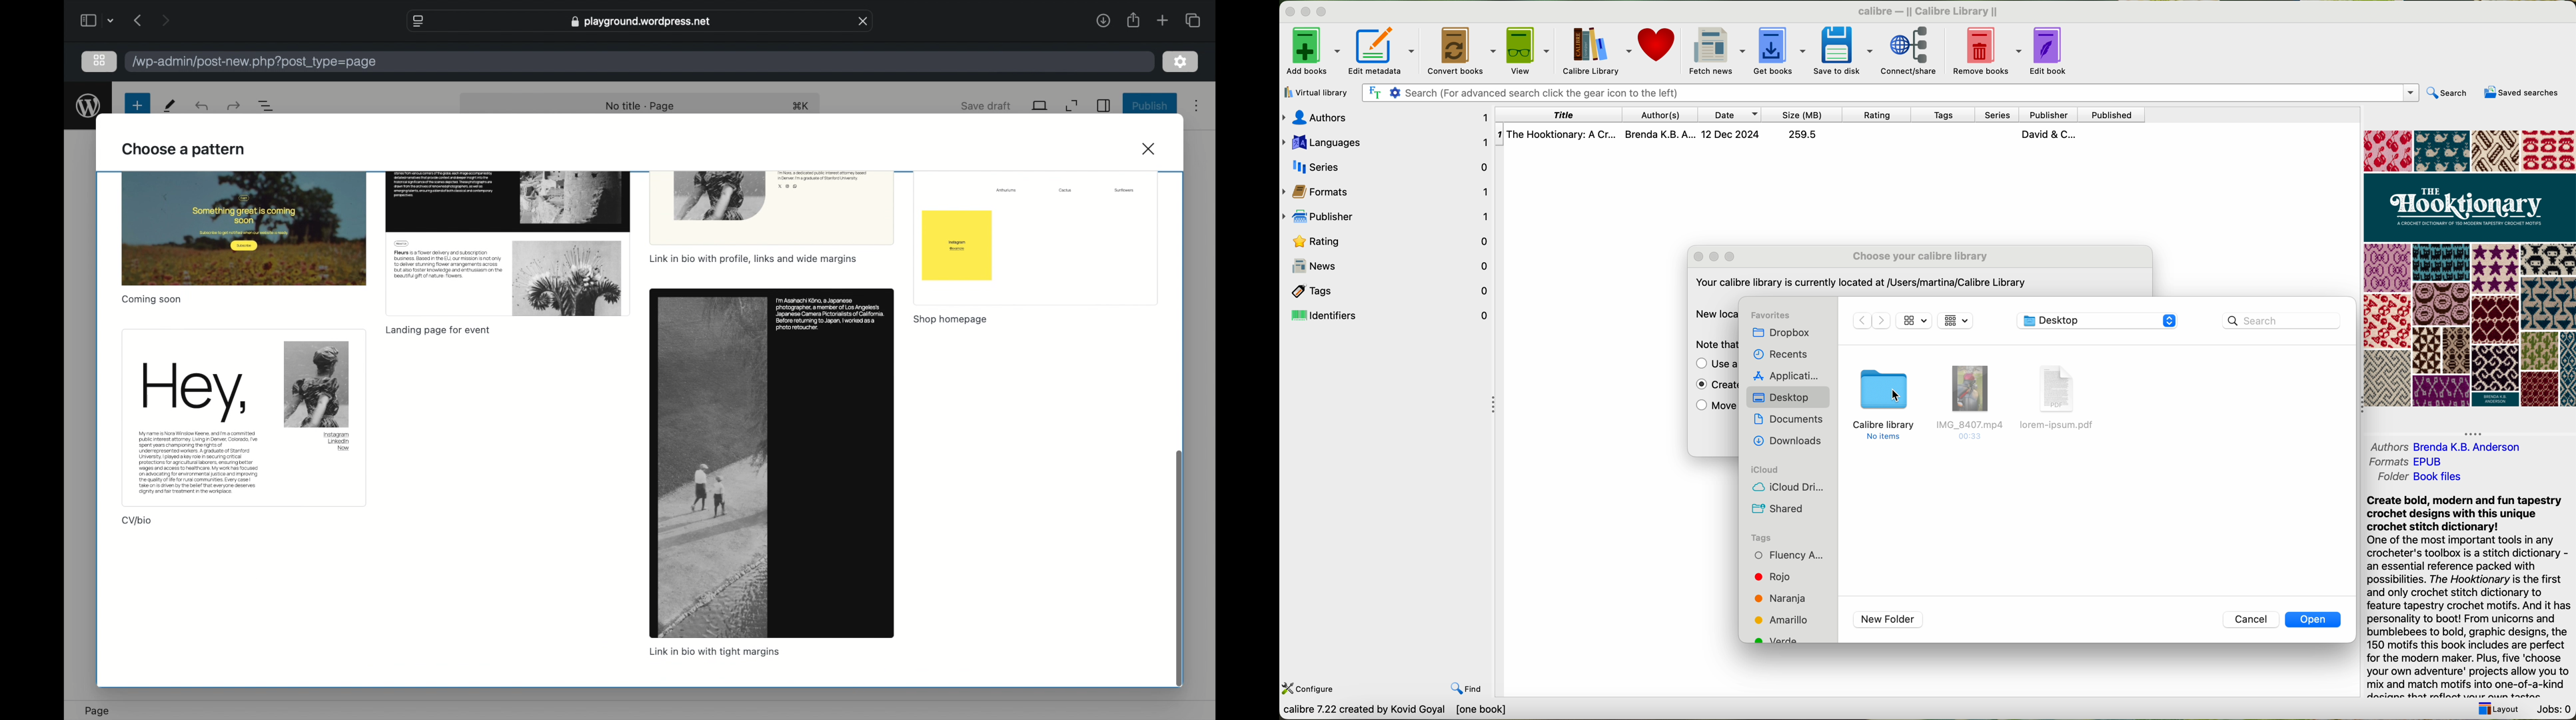 The height and width of the screenshot is (728, 2576). What do you see at coordinates (203, 105) in the screenshot?
I see `redo` at bounding box center [203, 105].